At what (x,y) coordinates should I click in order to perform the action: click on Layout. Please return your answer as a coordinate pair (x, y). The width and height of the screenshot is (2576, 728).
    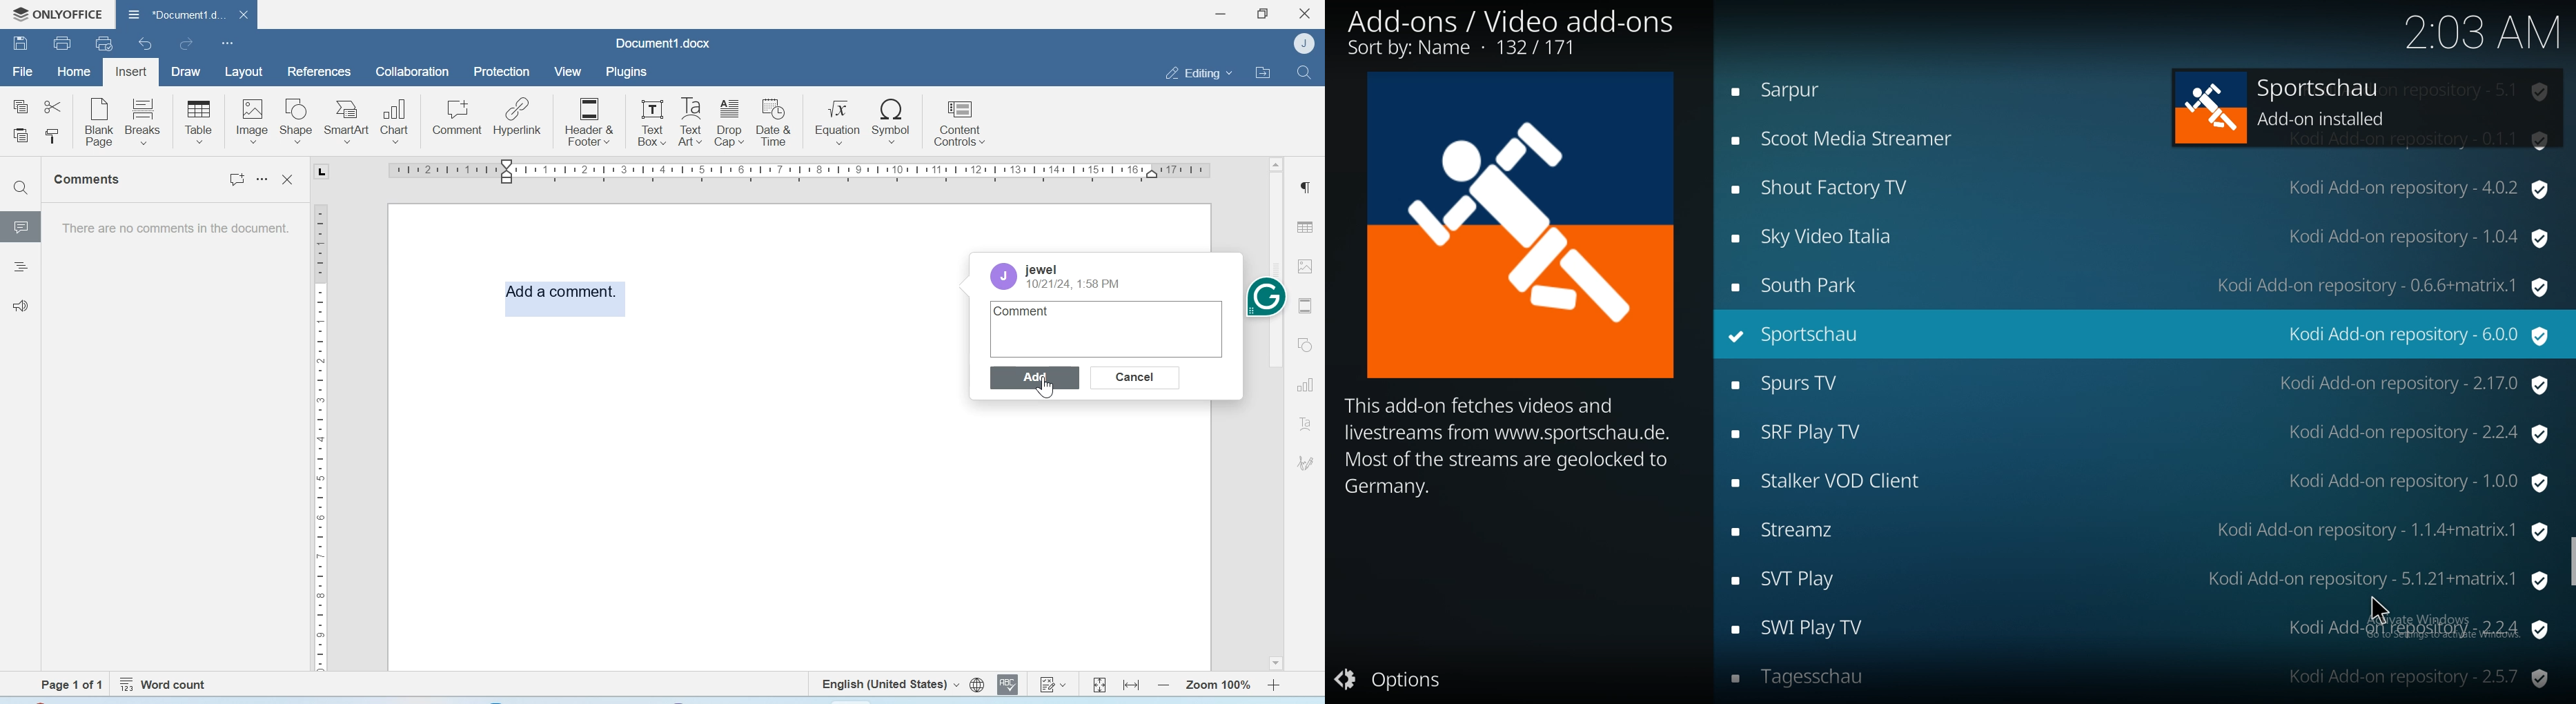
    Looking at the image, I should click on (243, 72).